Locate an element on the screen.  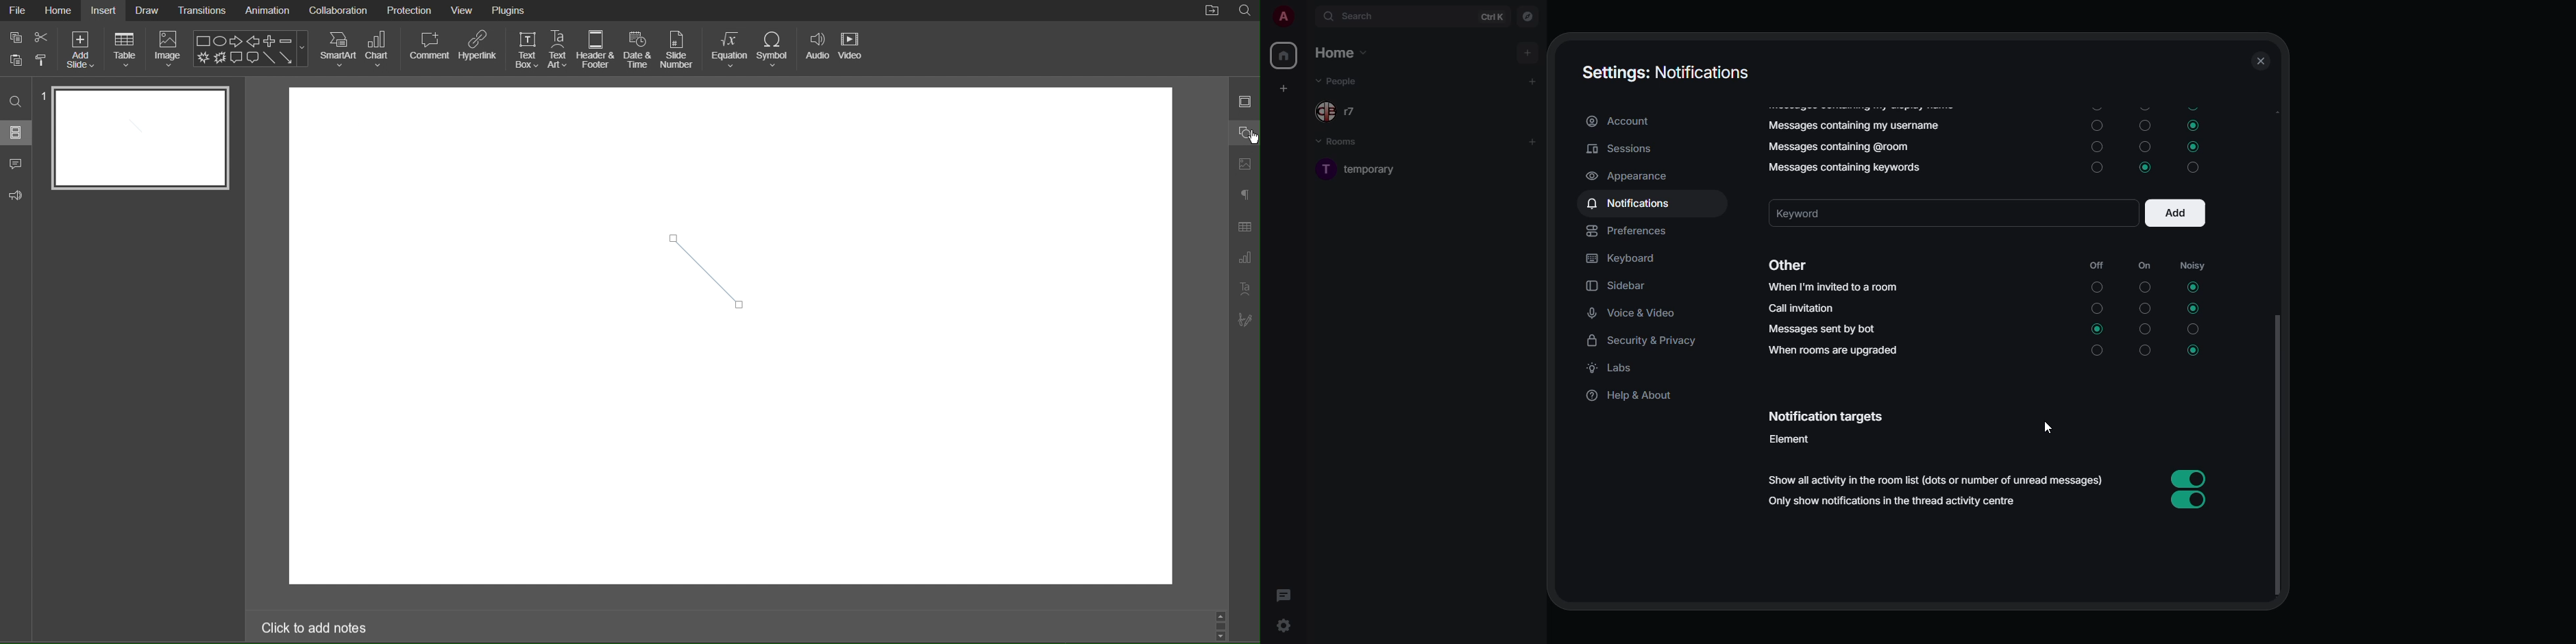
On is located at coordinates (2145, 309).